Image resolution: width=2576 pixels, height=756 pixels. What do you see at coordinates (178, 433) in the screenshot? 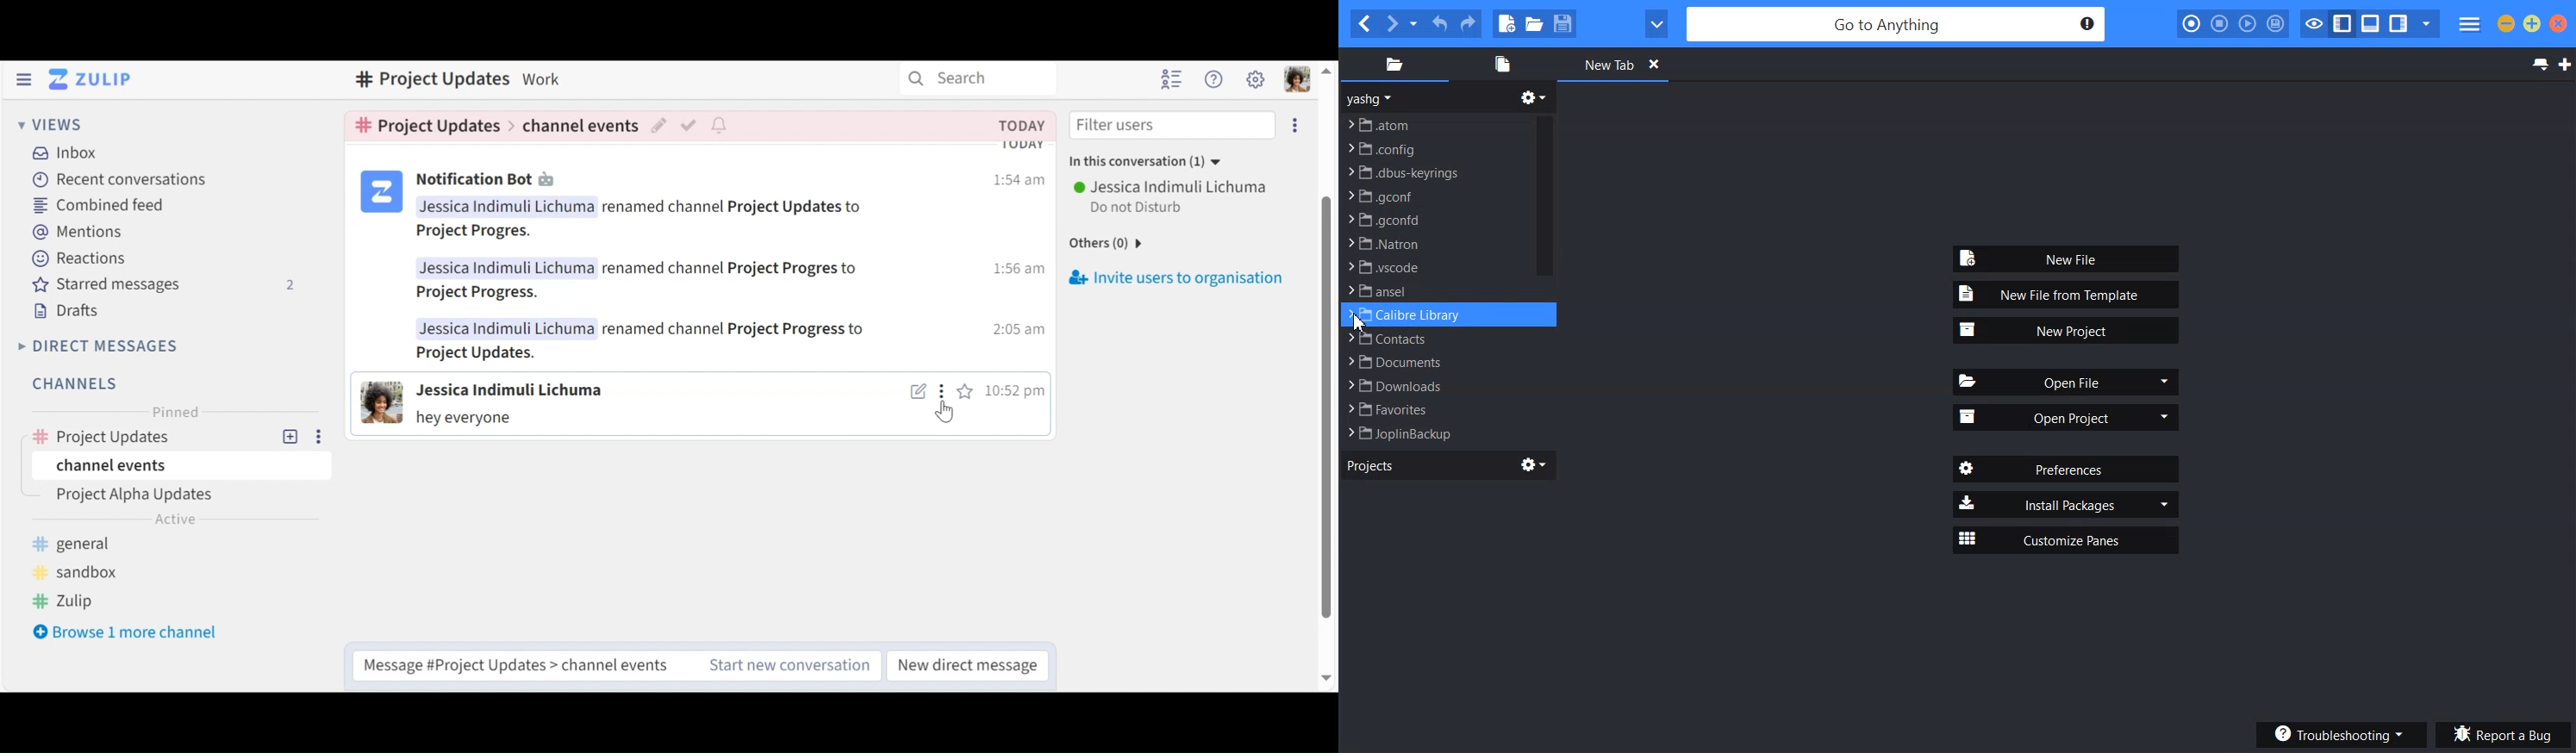
I see `Channel` at bounding box center [178, 433].